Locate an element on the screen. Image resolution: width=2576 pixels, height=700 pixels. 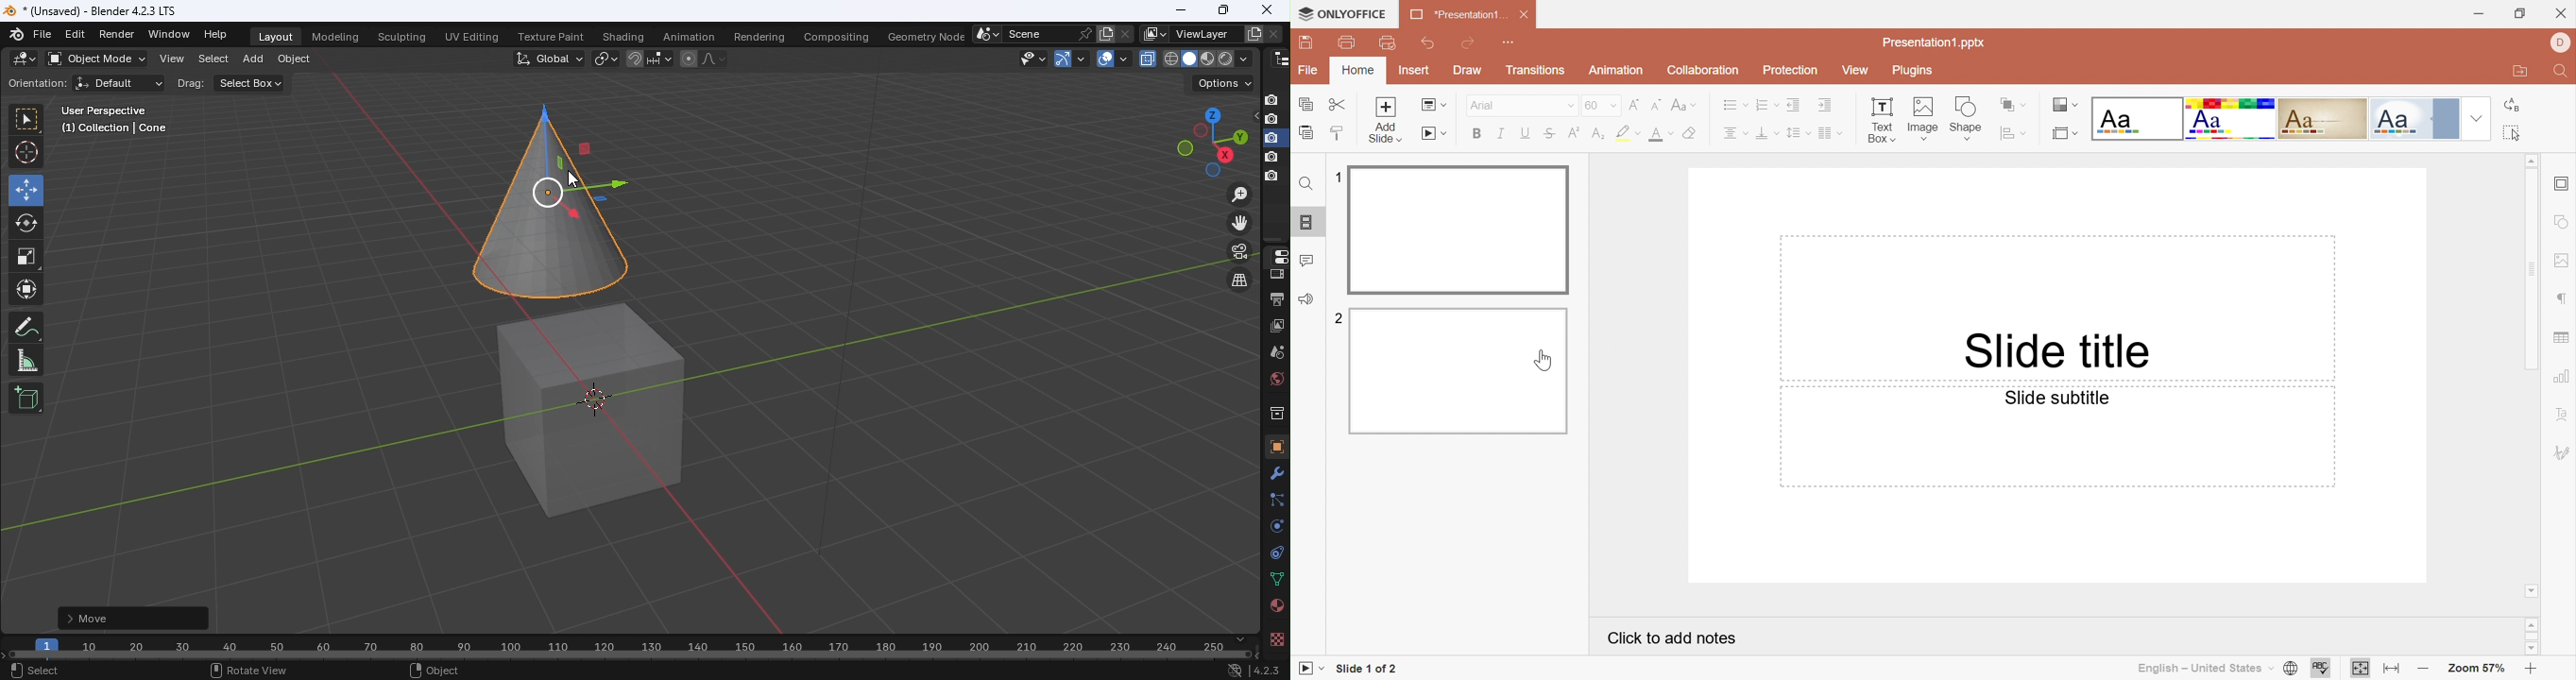
Clear is located at coordinates (1692, 134).